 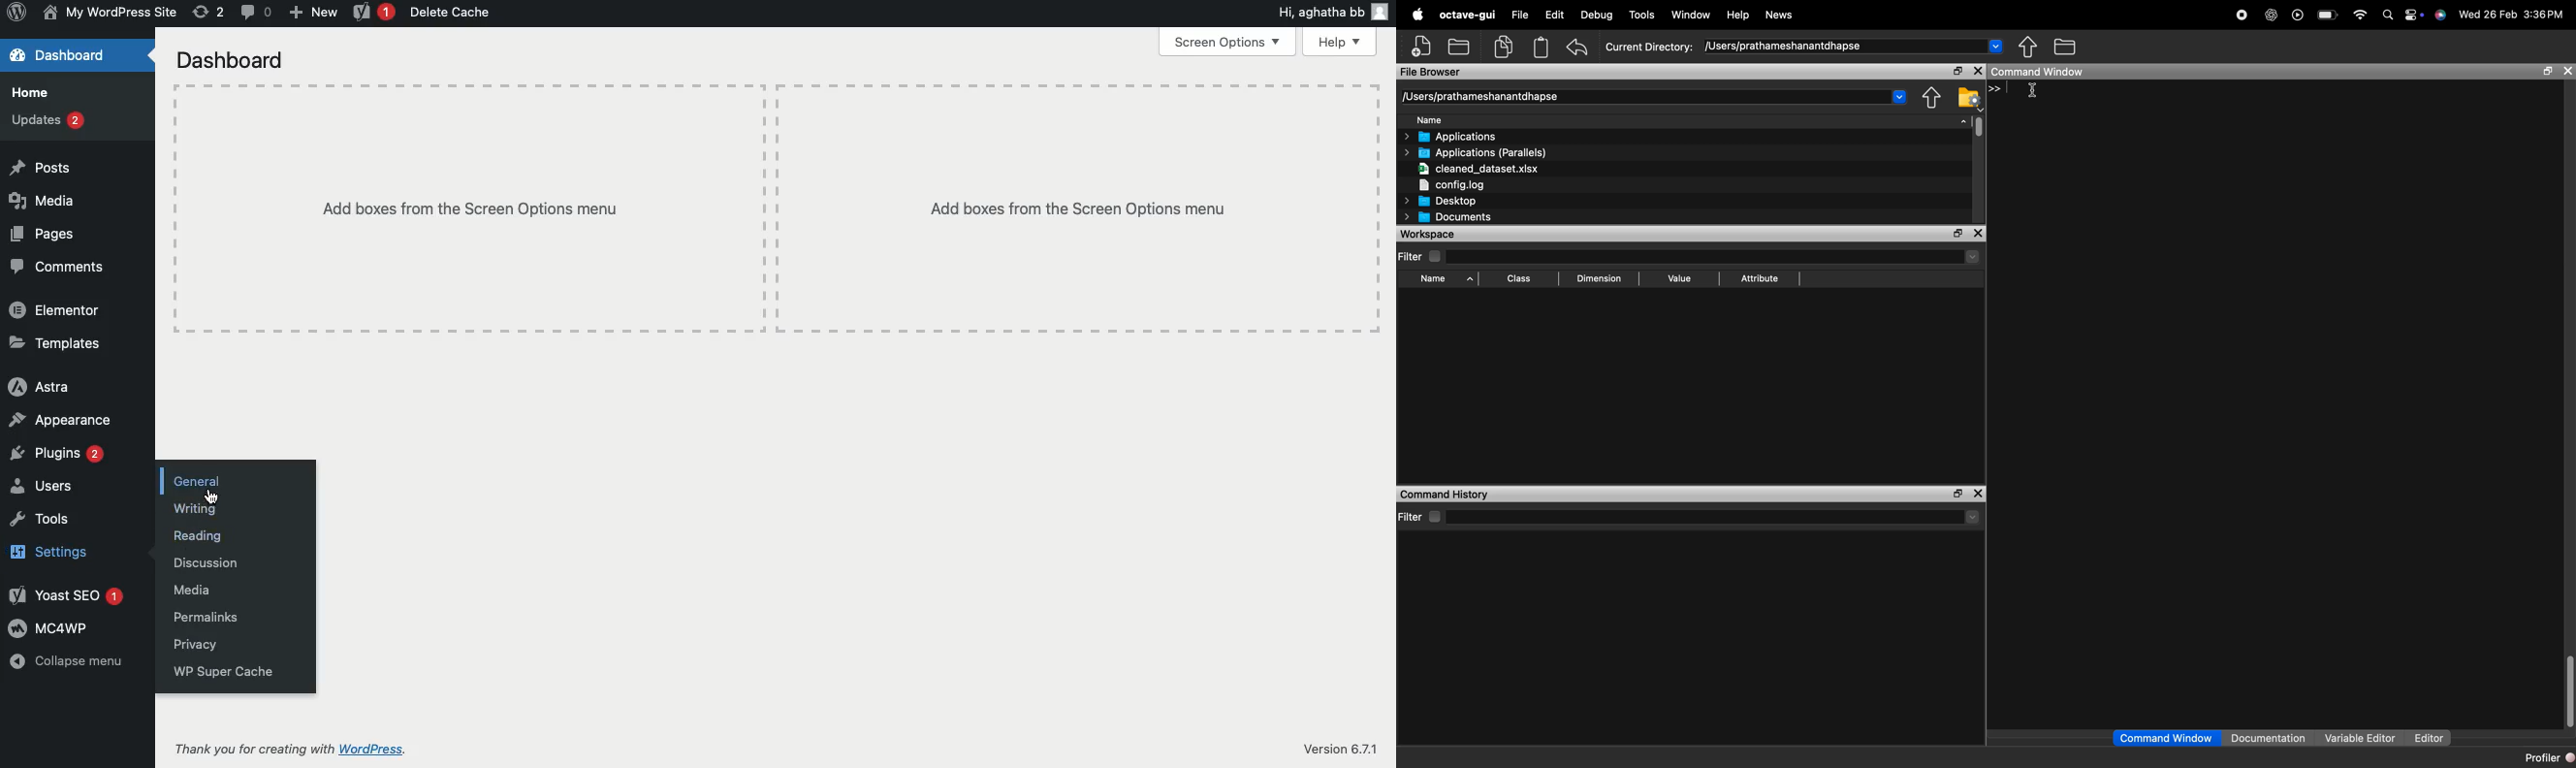 I want to click on Yoast 1, so click(x=371, y=13).